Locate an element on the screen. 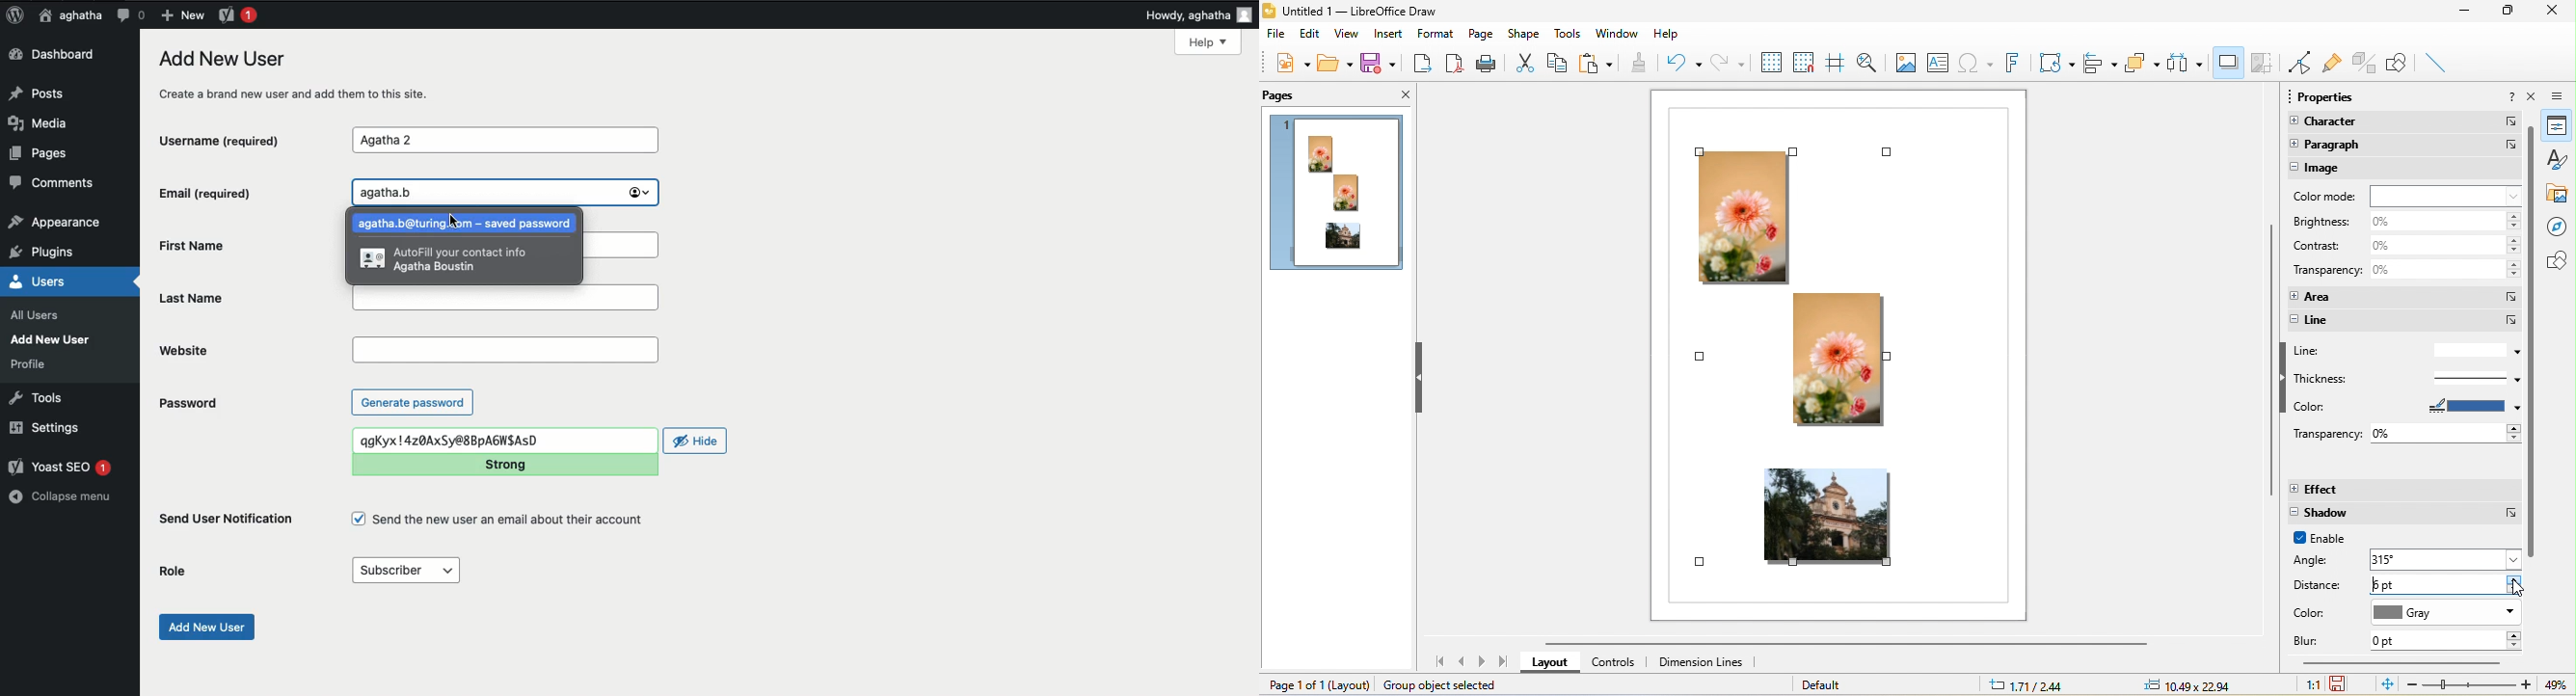 The image size is (2576, 700). properties is located at coordinates (2331, 96).